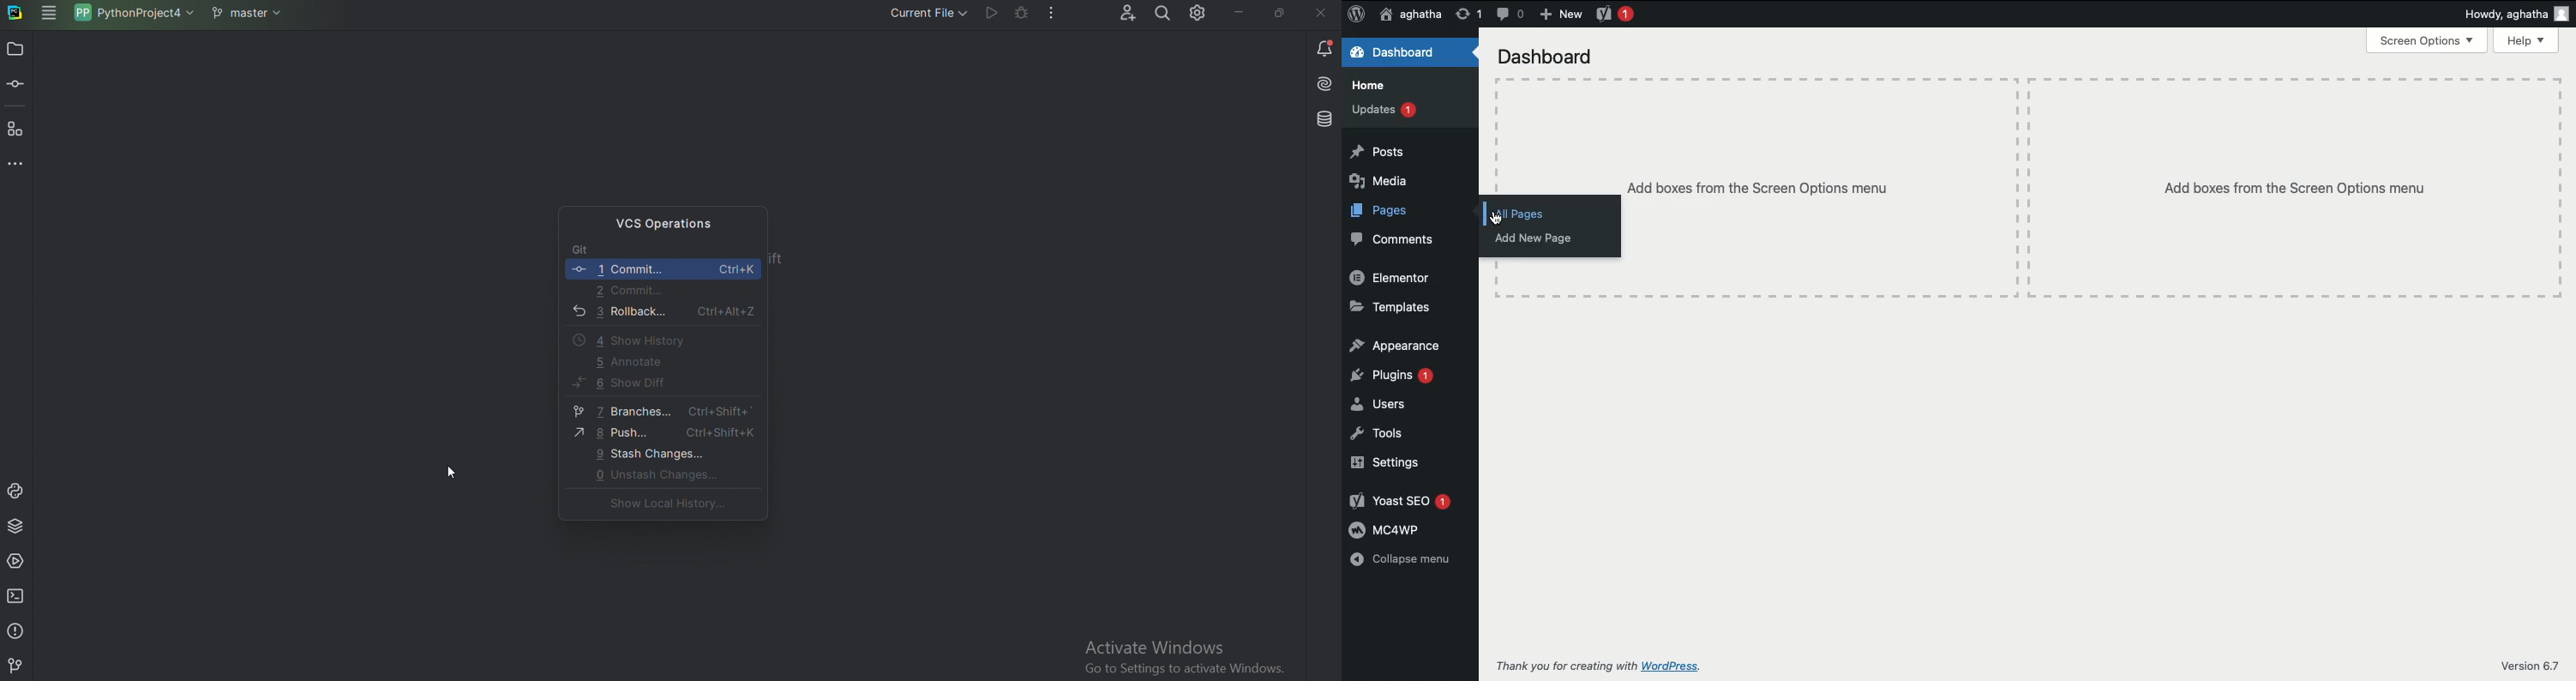  What do you see at coordinates (1381, 208) in the screenshot?
I see `Pages` at bounding box center [1381, 208].